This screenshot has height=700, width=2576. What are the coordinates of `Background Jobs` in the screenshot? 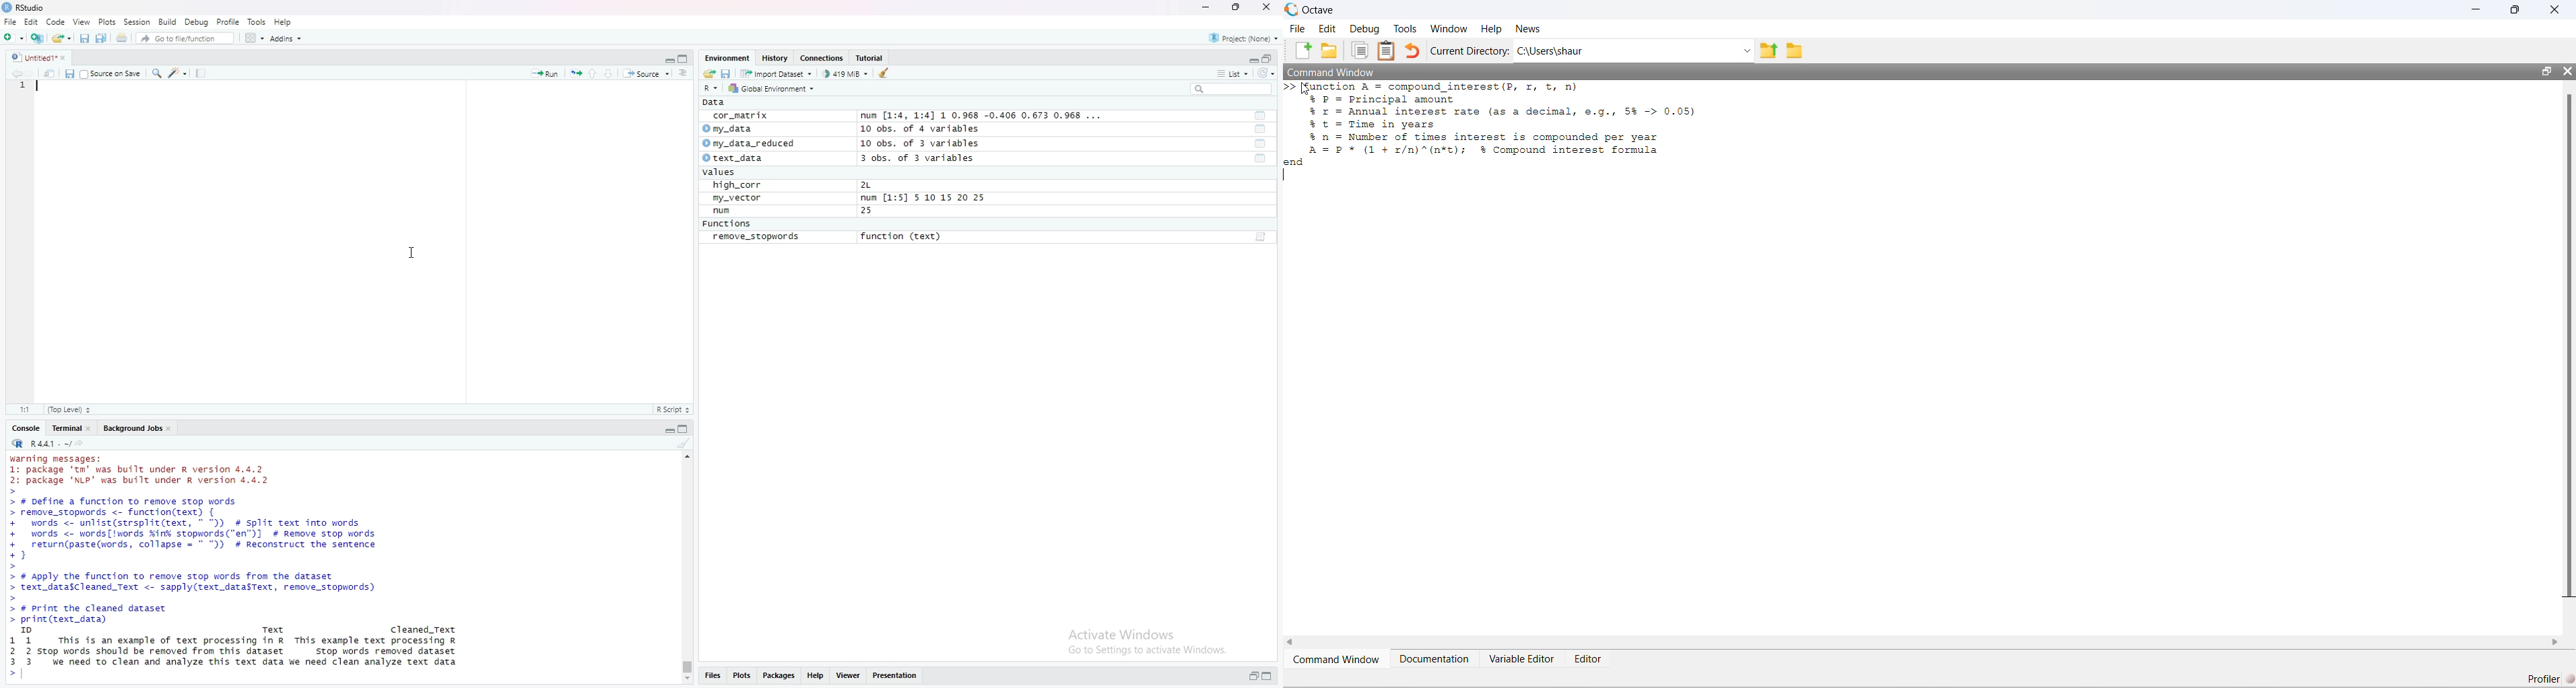 It's located at (136, 429).